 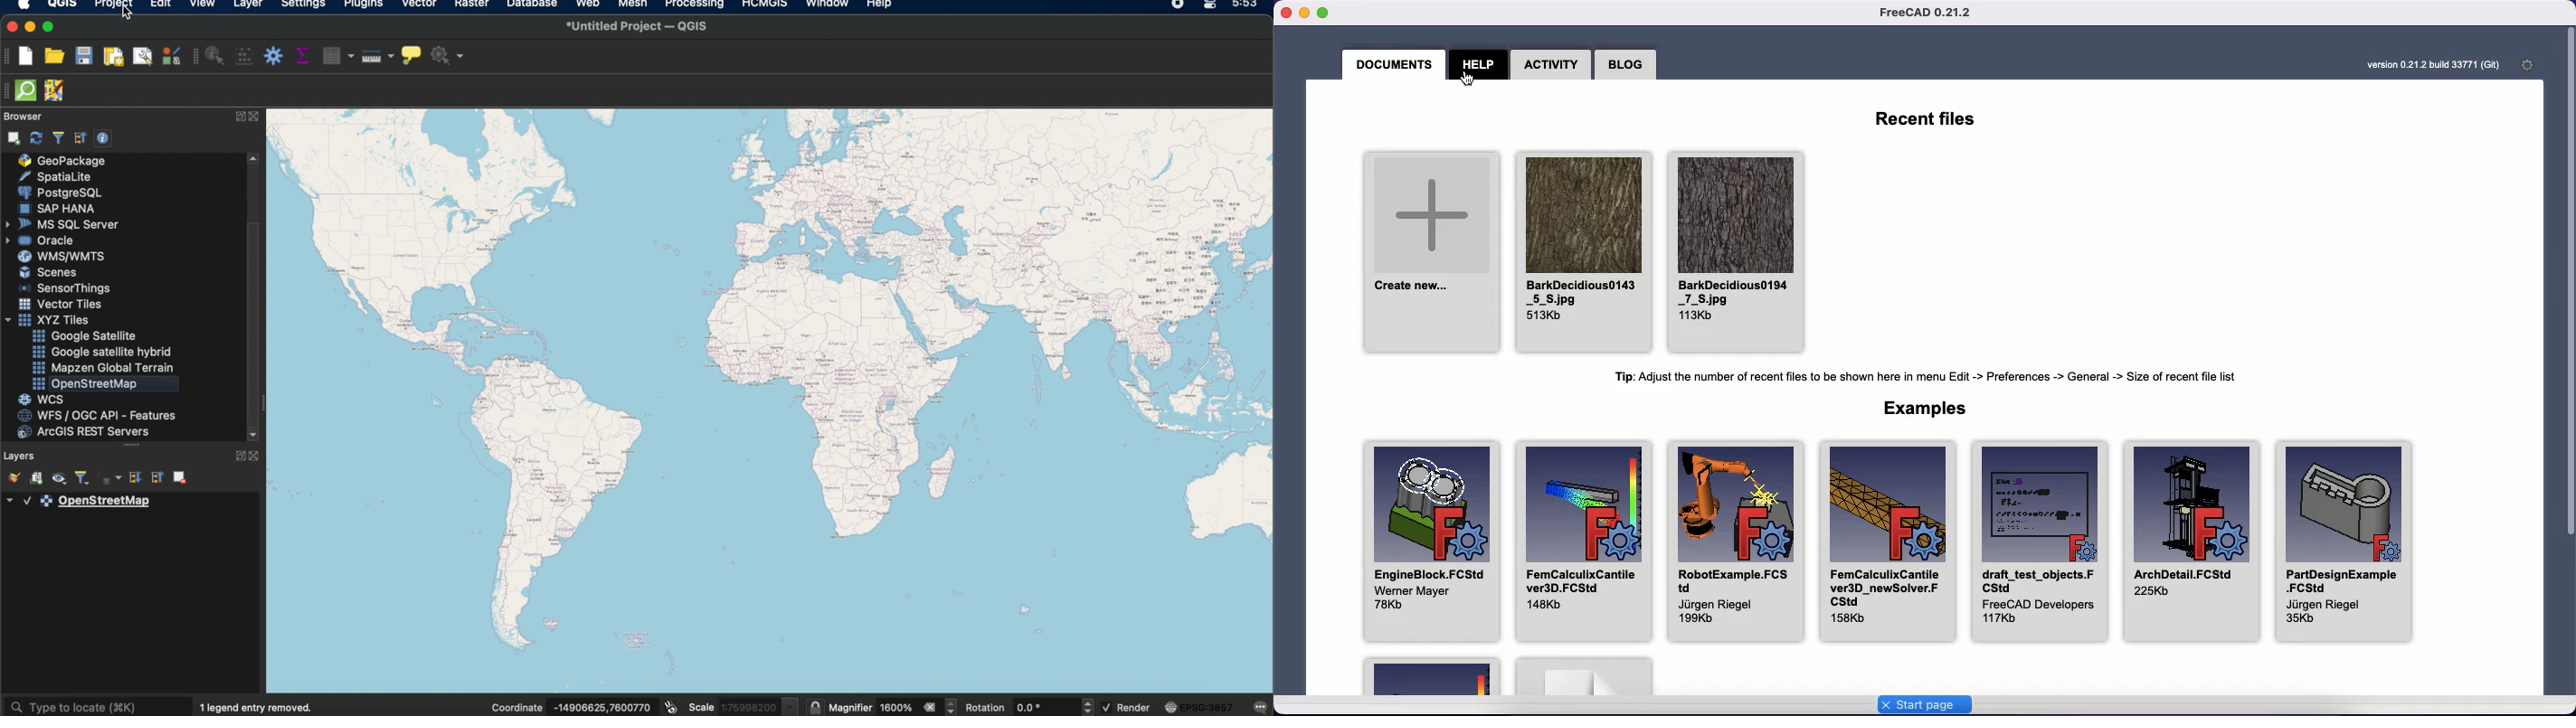 What do you see at coordinates (1924, 379) in the screenshot?
I see `Tip` at bounding box center [1924, 379].